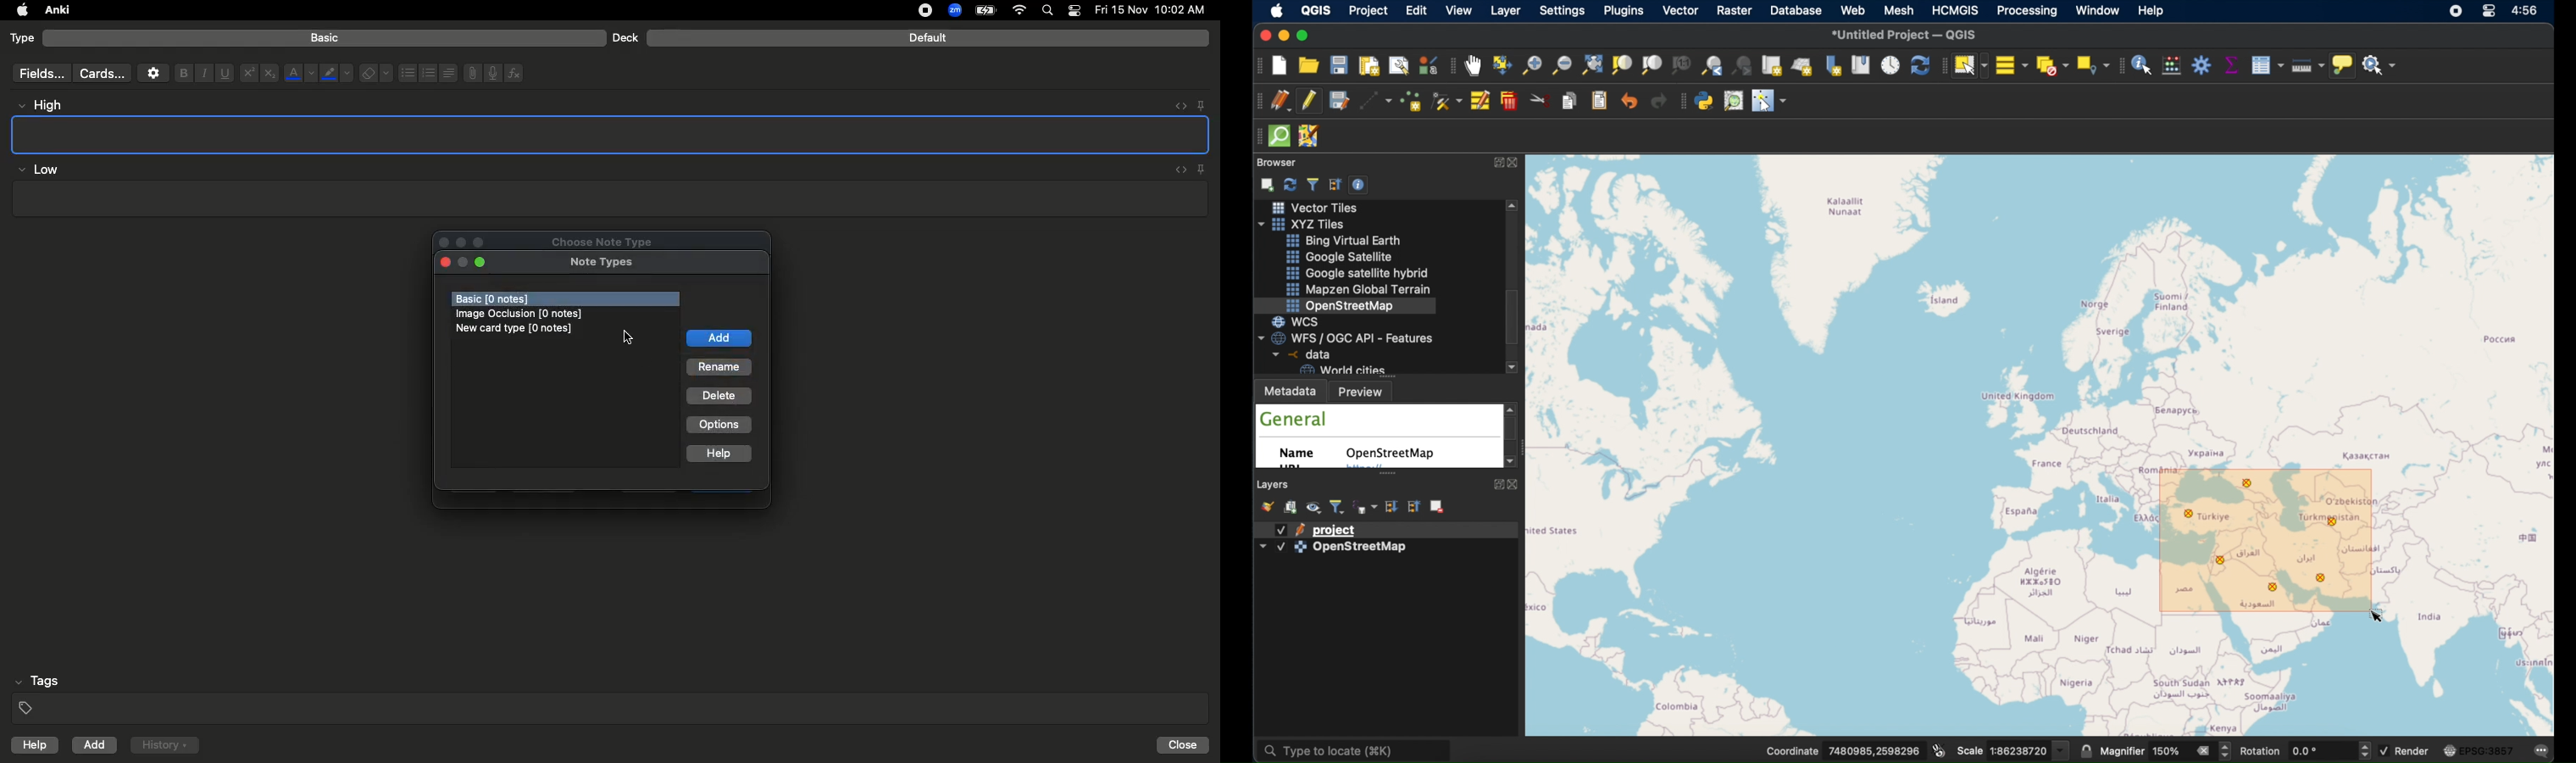 The height and width of the screenshot is (784, 2576). Describe the element at coordinates (1601, 102) in the screenshot. I see `paste features` at that location.